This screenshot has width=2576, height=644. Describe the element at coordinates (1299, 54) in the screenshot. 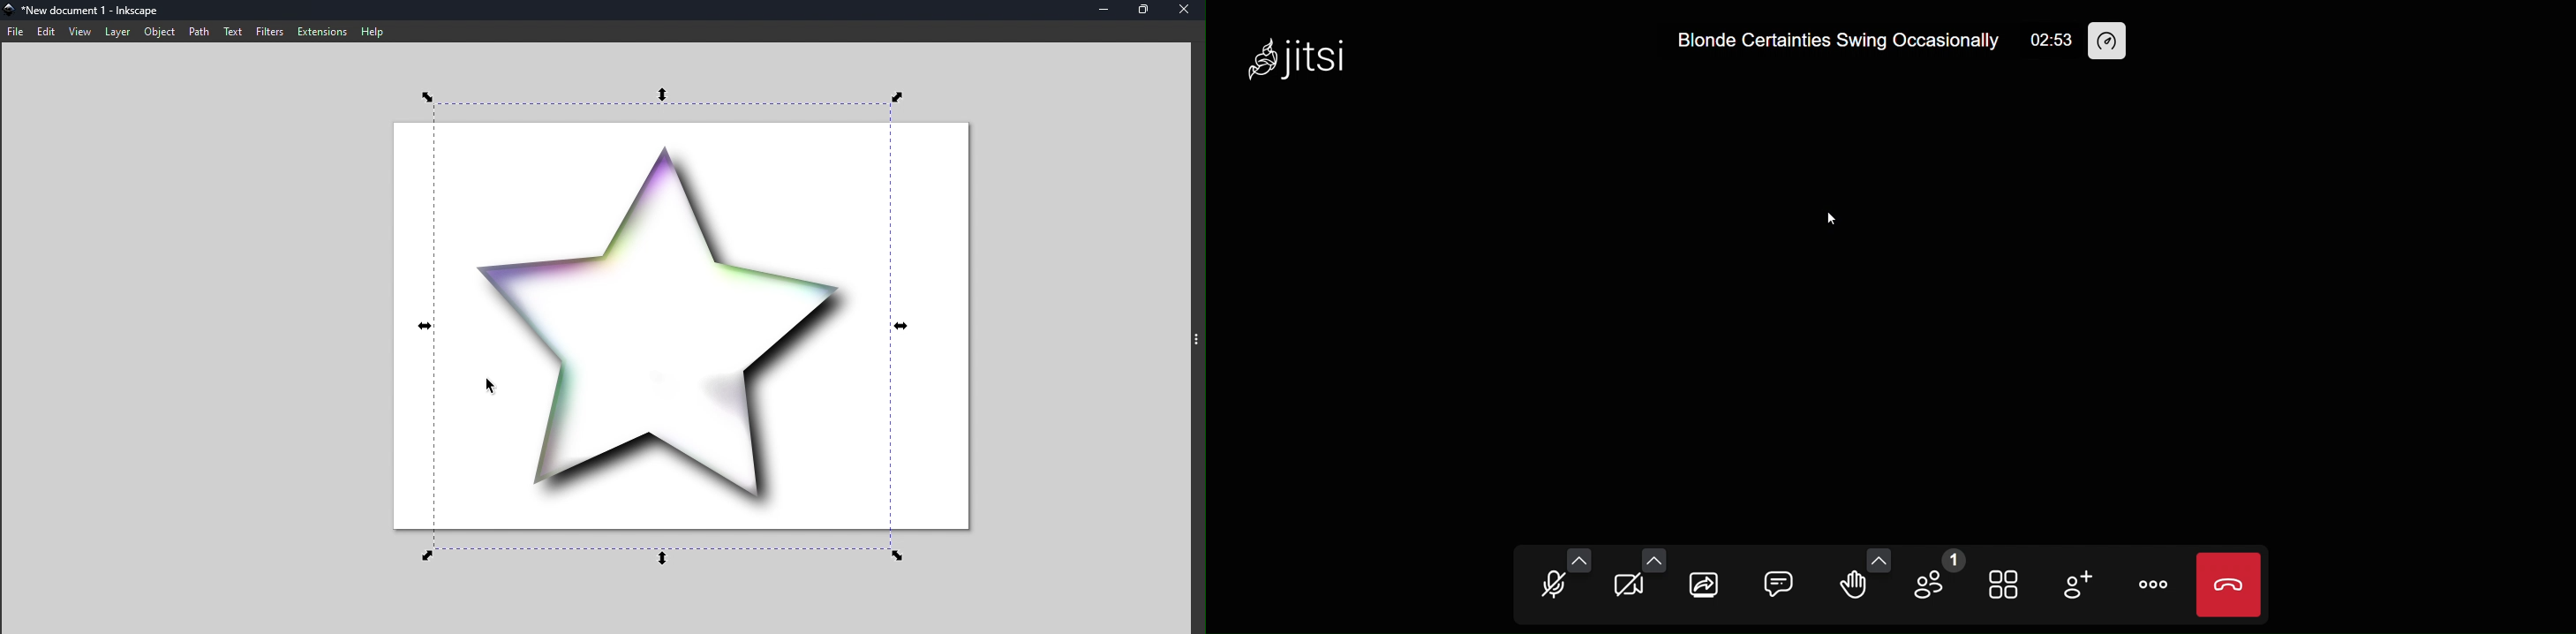

I see `jitsi` at that location.